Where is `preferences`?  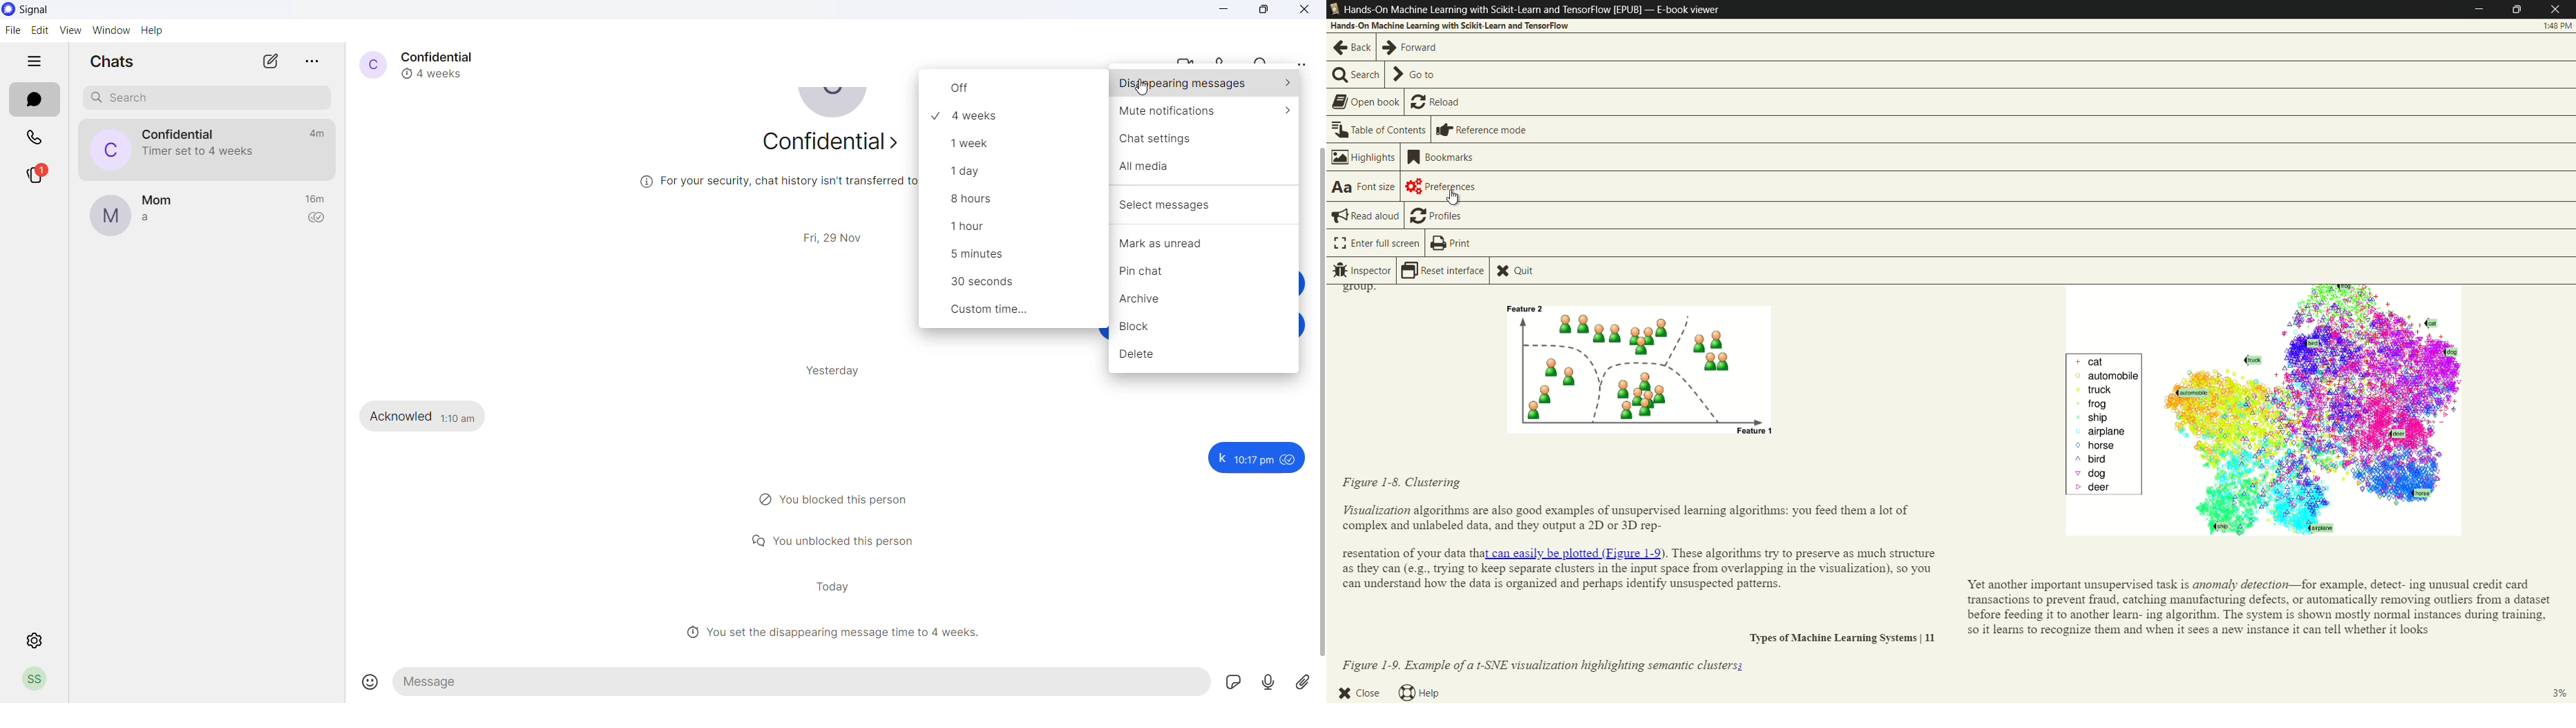 preferences is located at coordinates (1444, 186).